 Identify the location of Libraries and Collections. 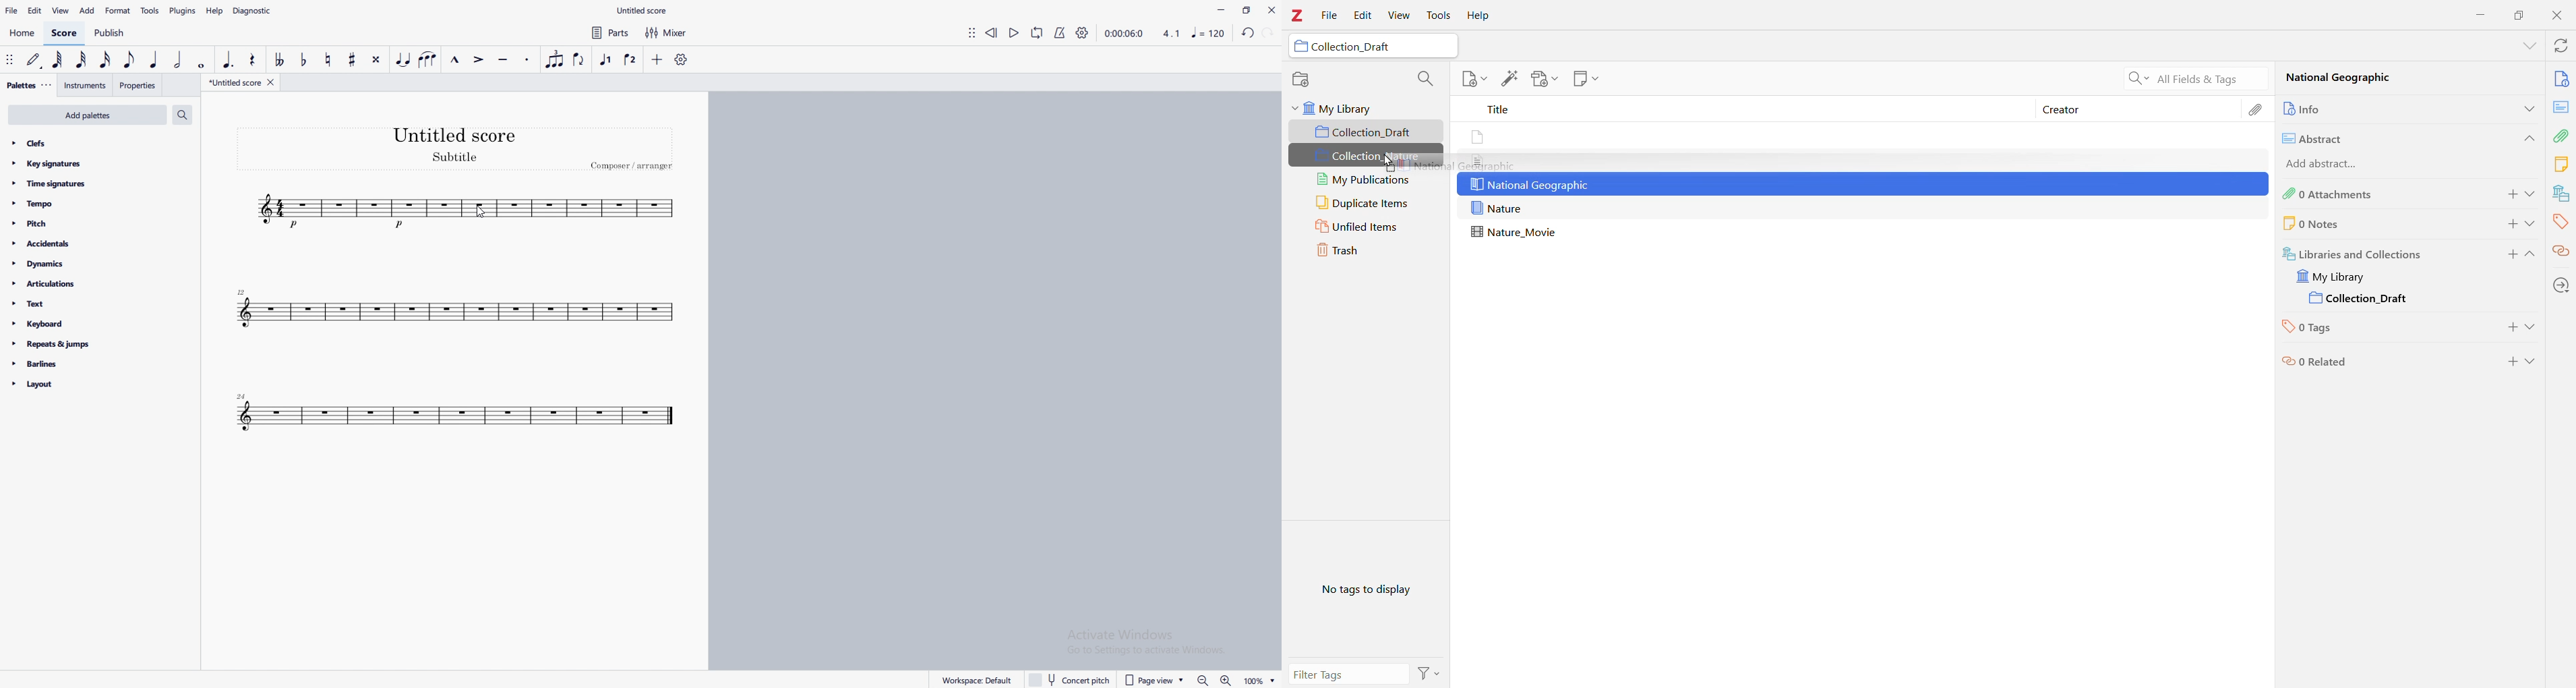
(2380, 252).